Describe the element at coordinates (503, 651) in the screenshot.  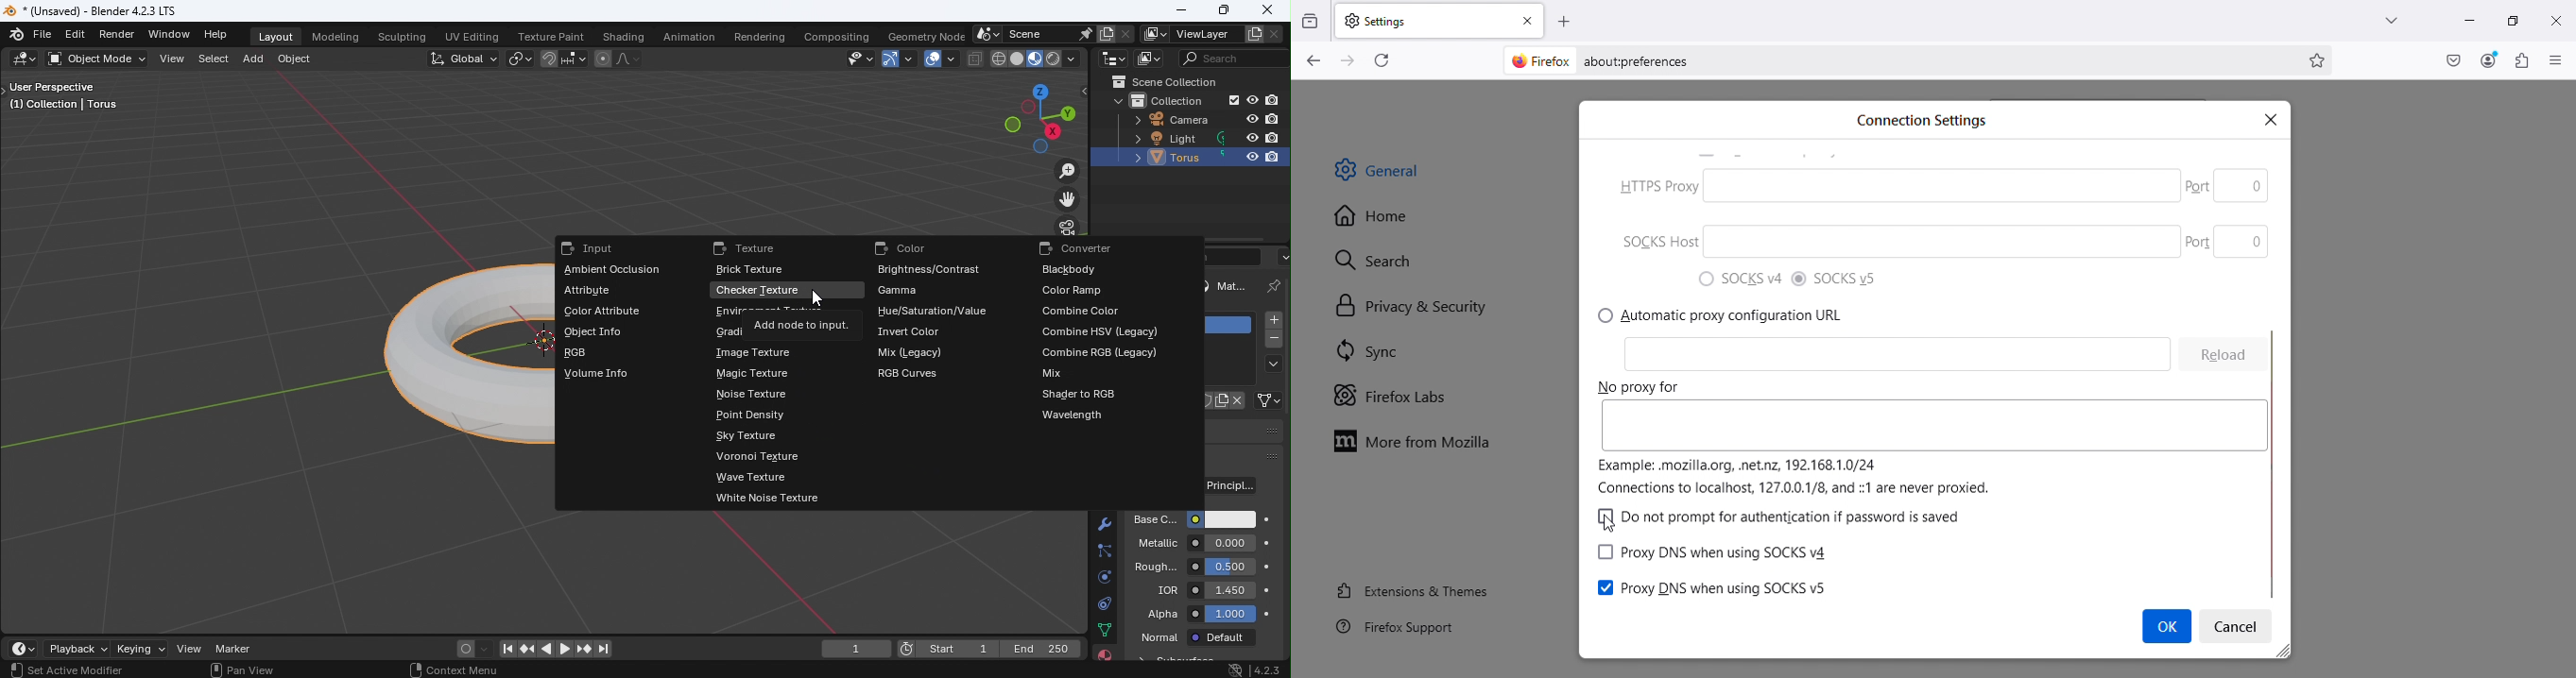
I see `Jump to first/last frame in frame range` at that location.